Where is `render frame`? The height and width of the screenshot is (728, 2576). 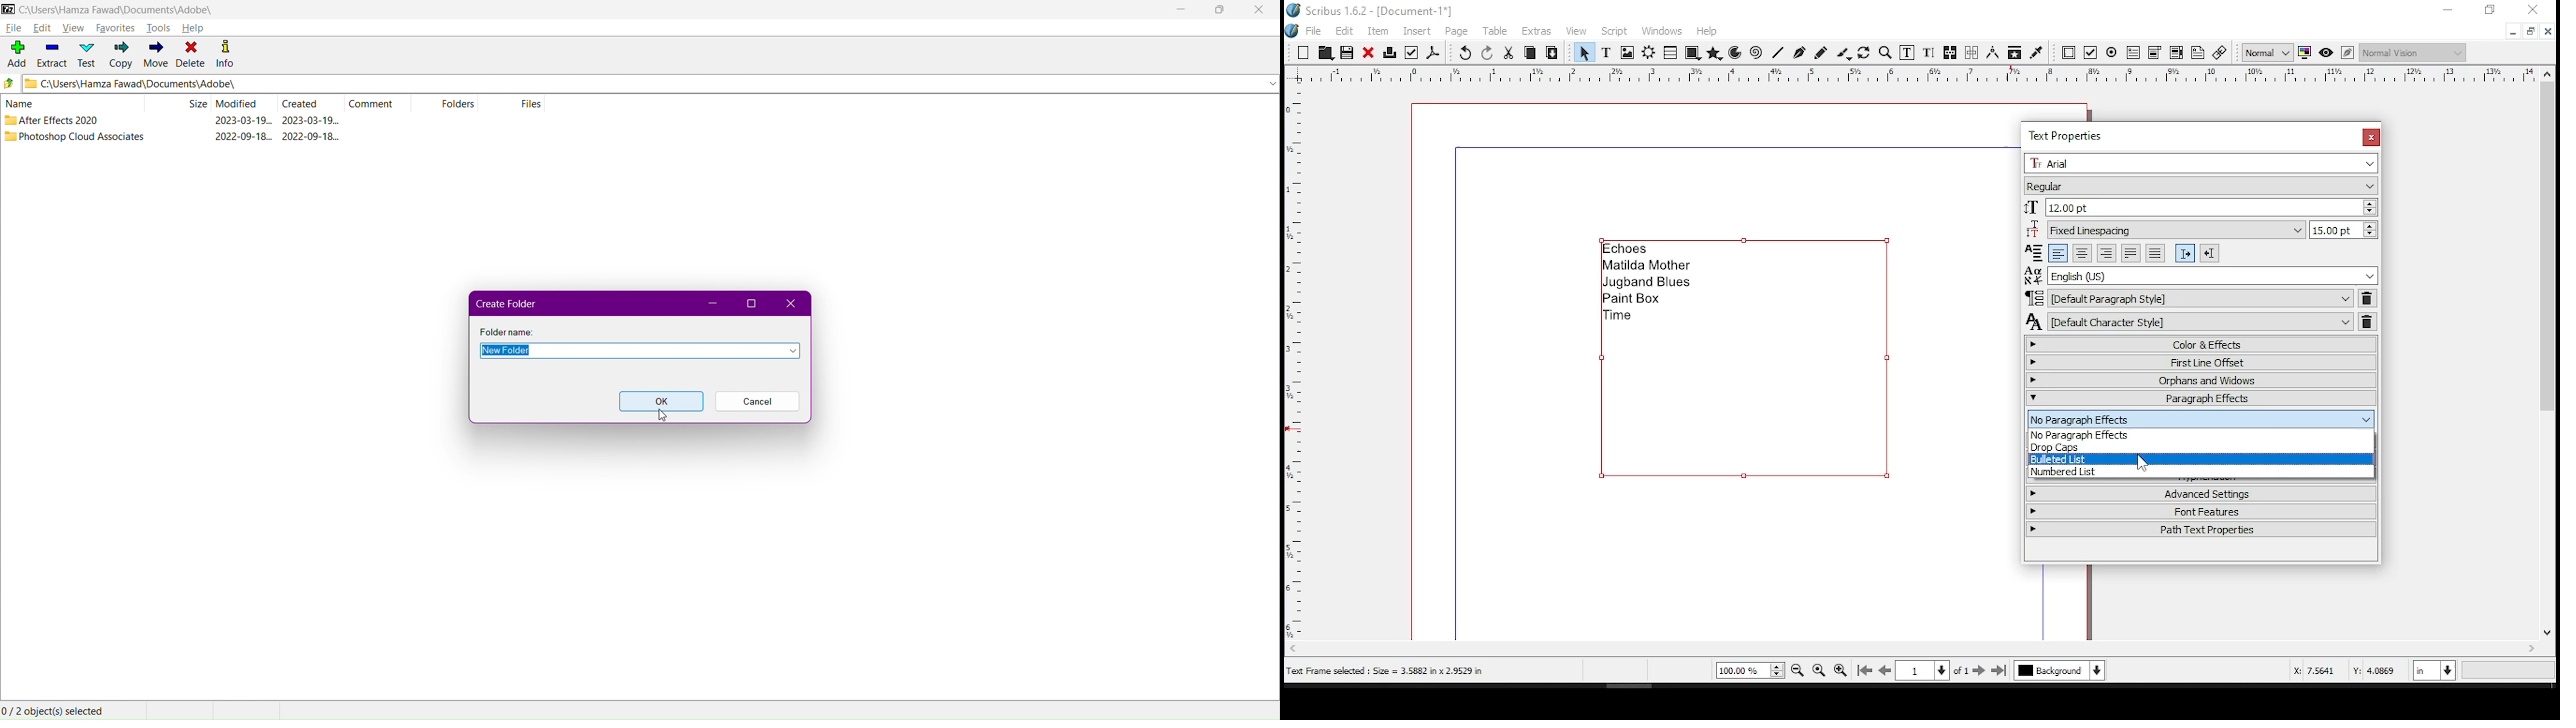 render frame is located at coordinates (1649, 53).